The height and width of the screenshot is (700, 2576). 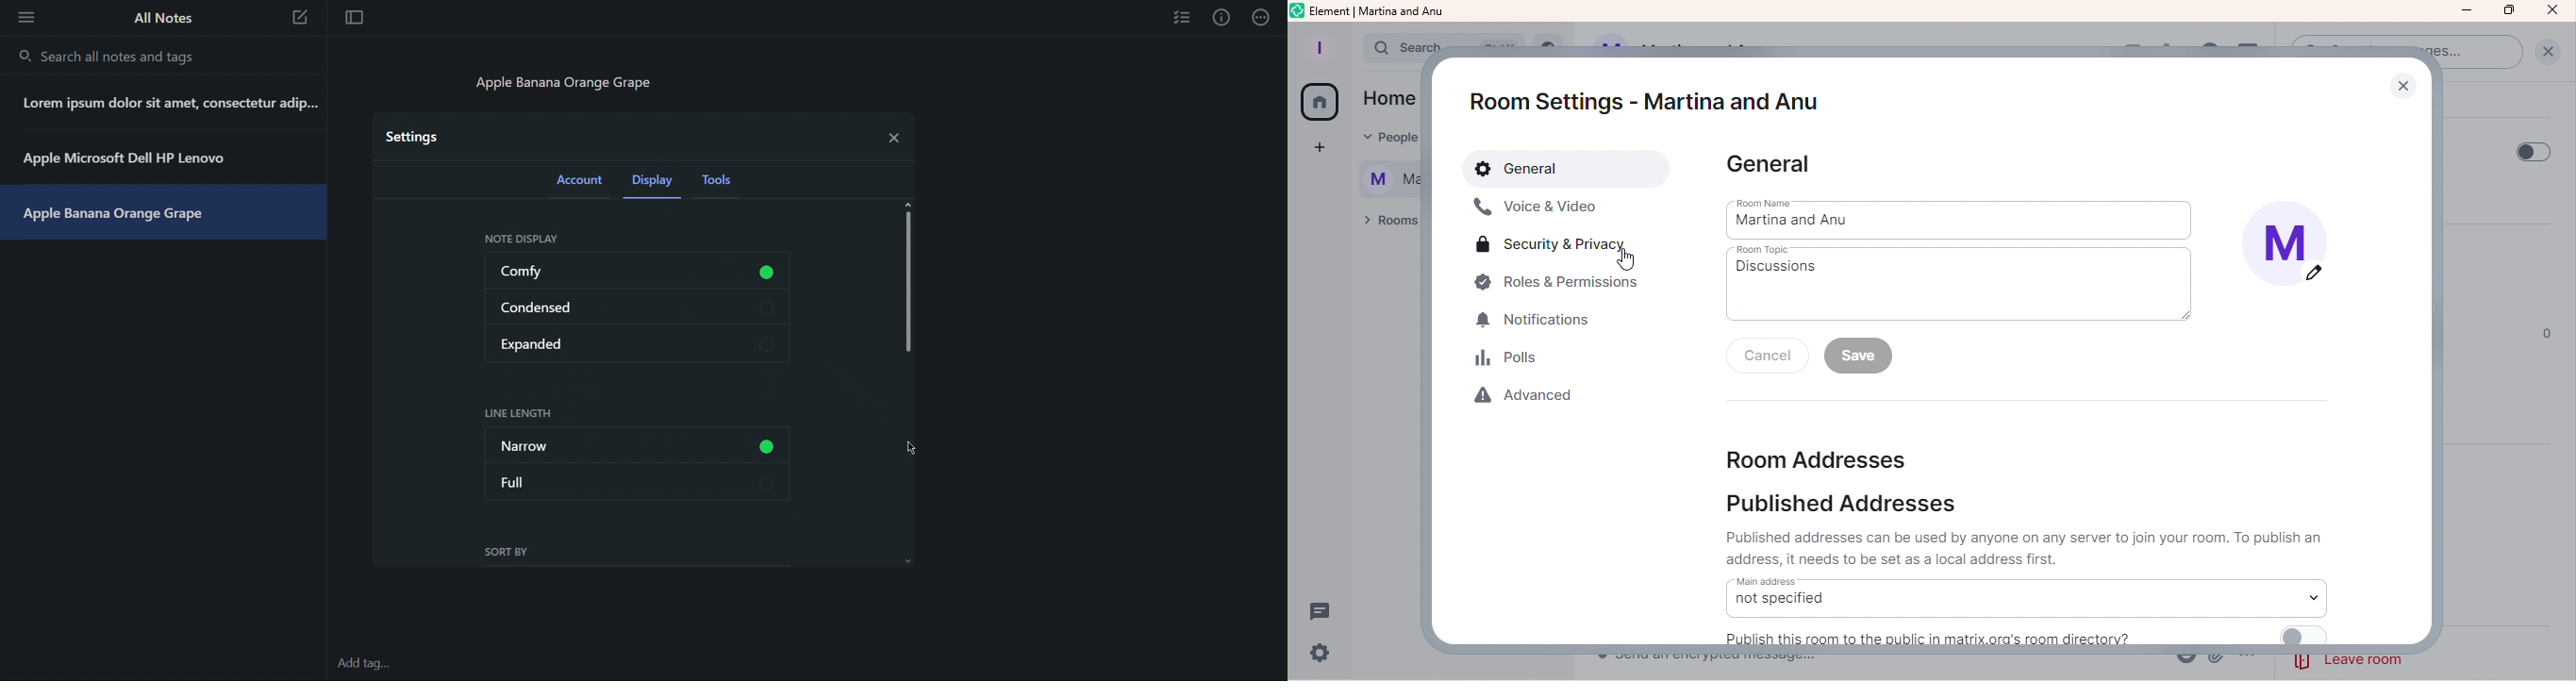 I want to click on Room name, so click(x=1957, y=215).